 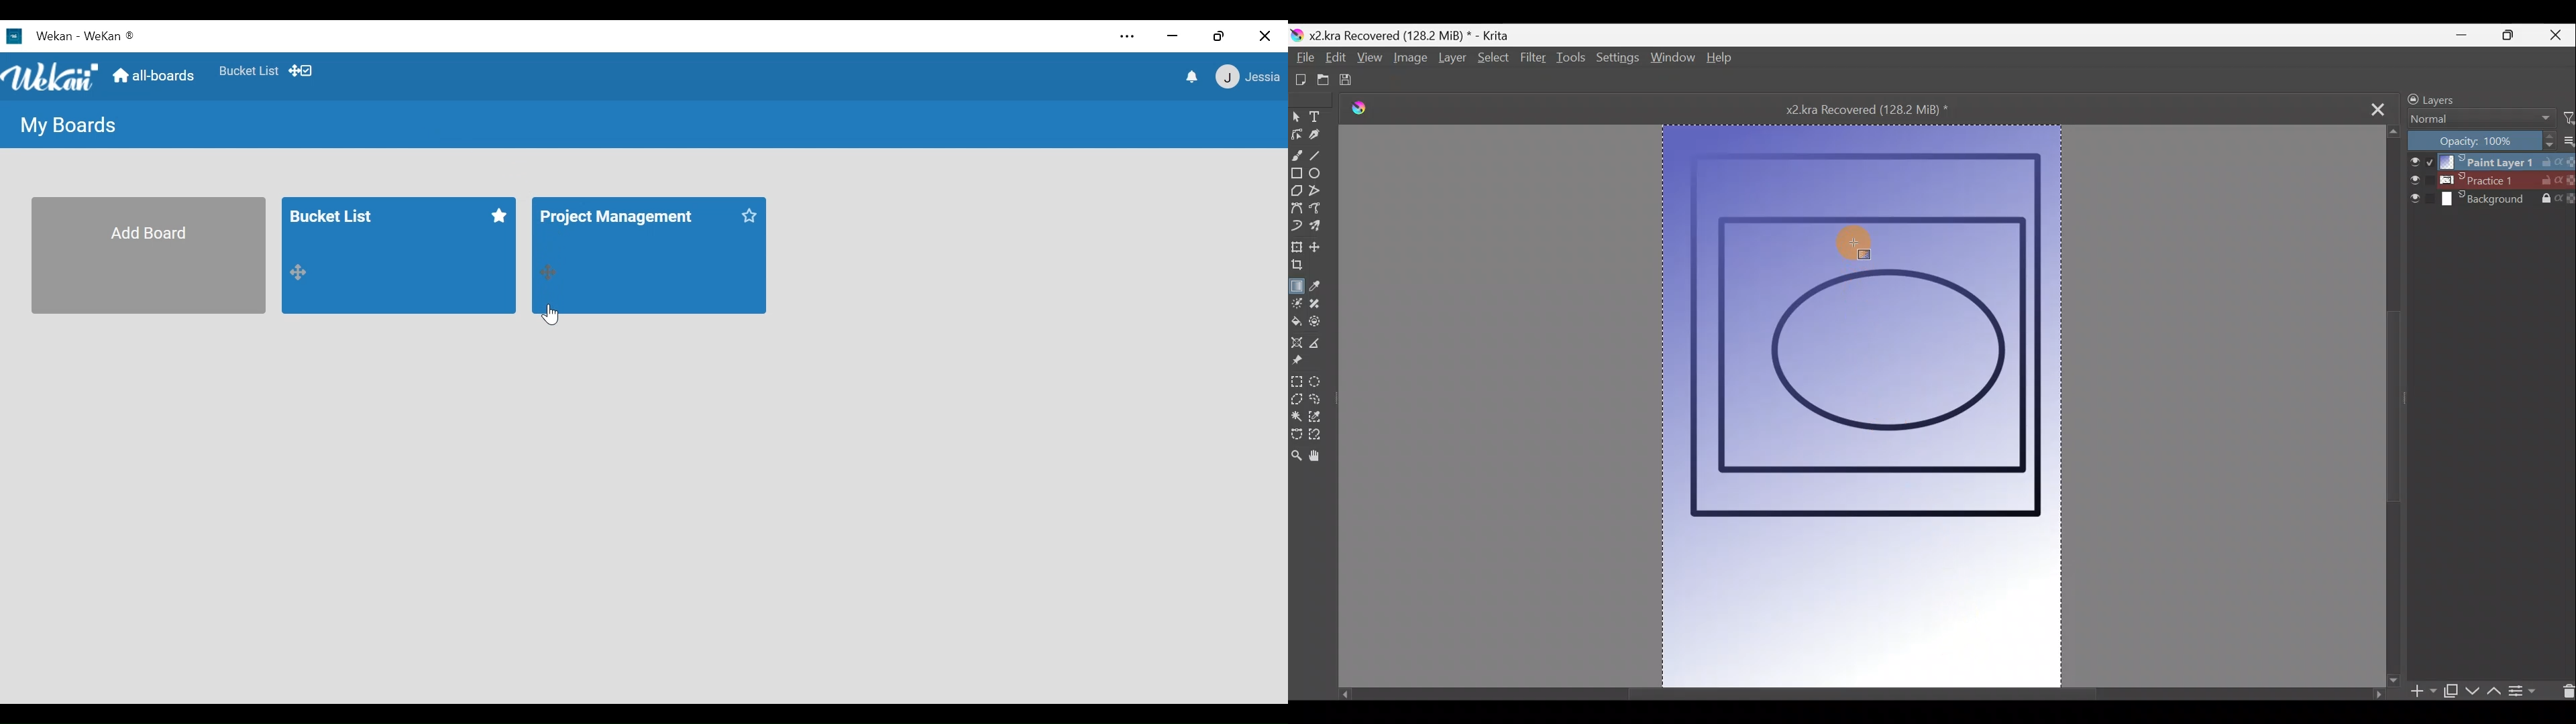 What do you see at coordinates (249, 72) in the screenshot?
I see `Favorite` at bounding box center [249, 72].